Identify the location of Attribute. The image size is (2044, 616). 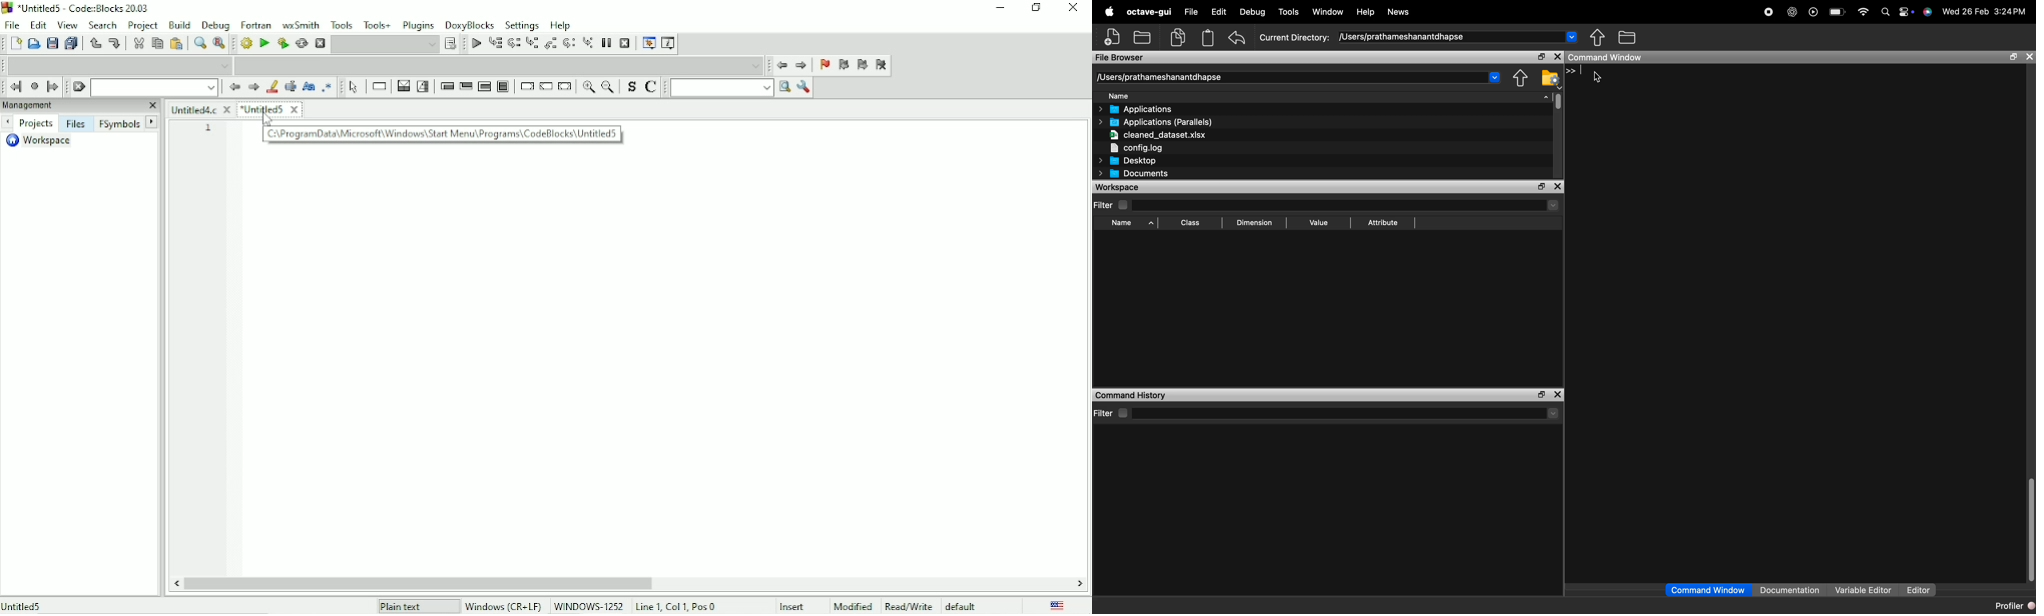
(1383, 223).